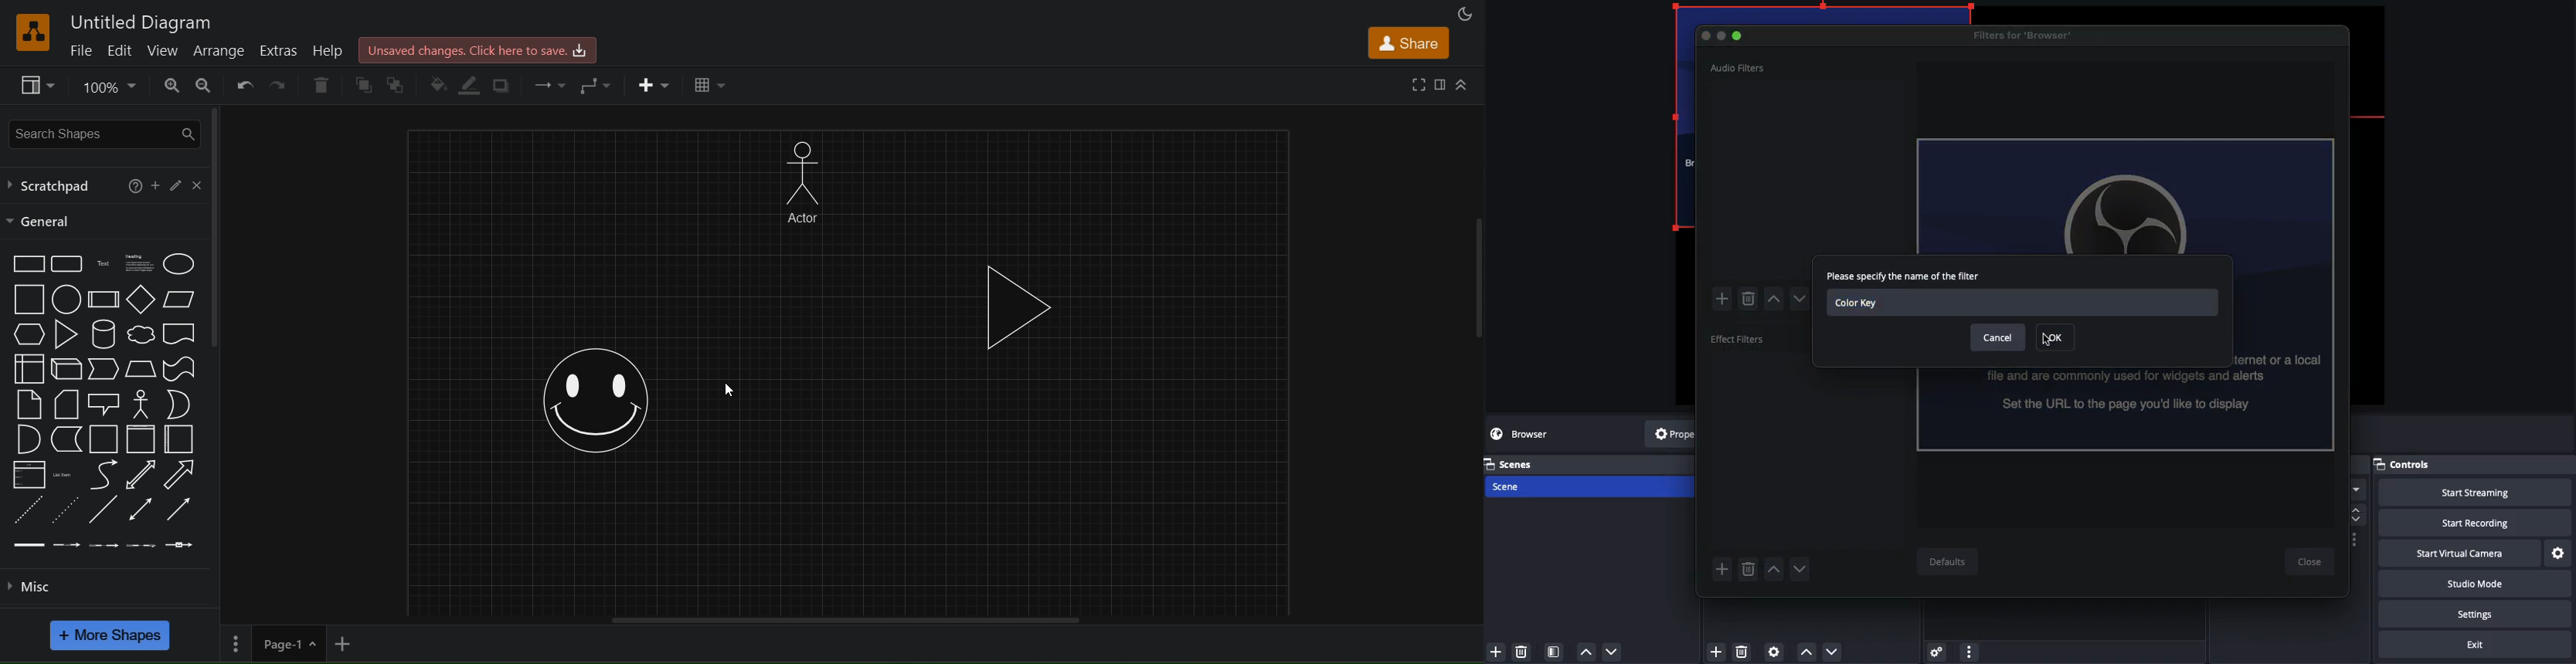 This screenshot has width=2576, height=672. What do you see at coordinates (321, 84) in the screenshot?
I see `delete` at bounding box center [321, 84].